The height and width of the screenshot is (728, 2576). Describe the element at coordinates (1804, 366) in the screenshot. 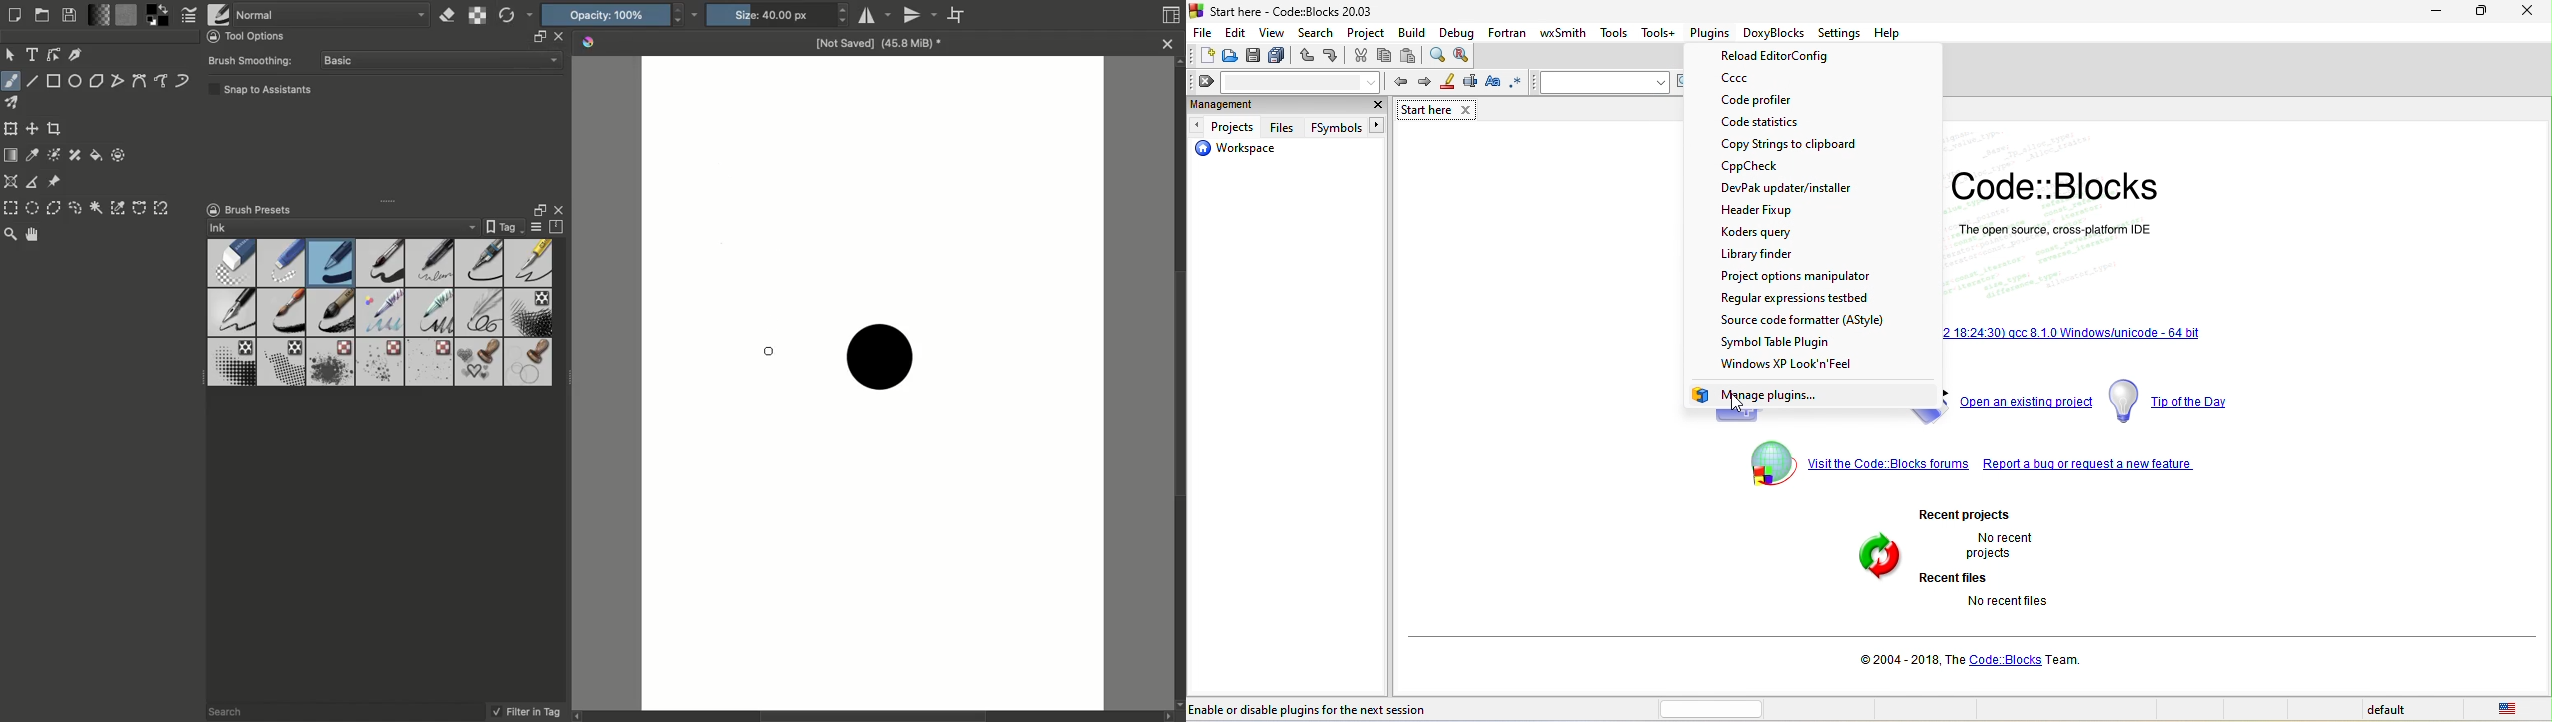

I see `windows xp look'n feel` at that location.